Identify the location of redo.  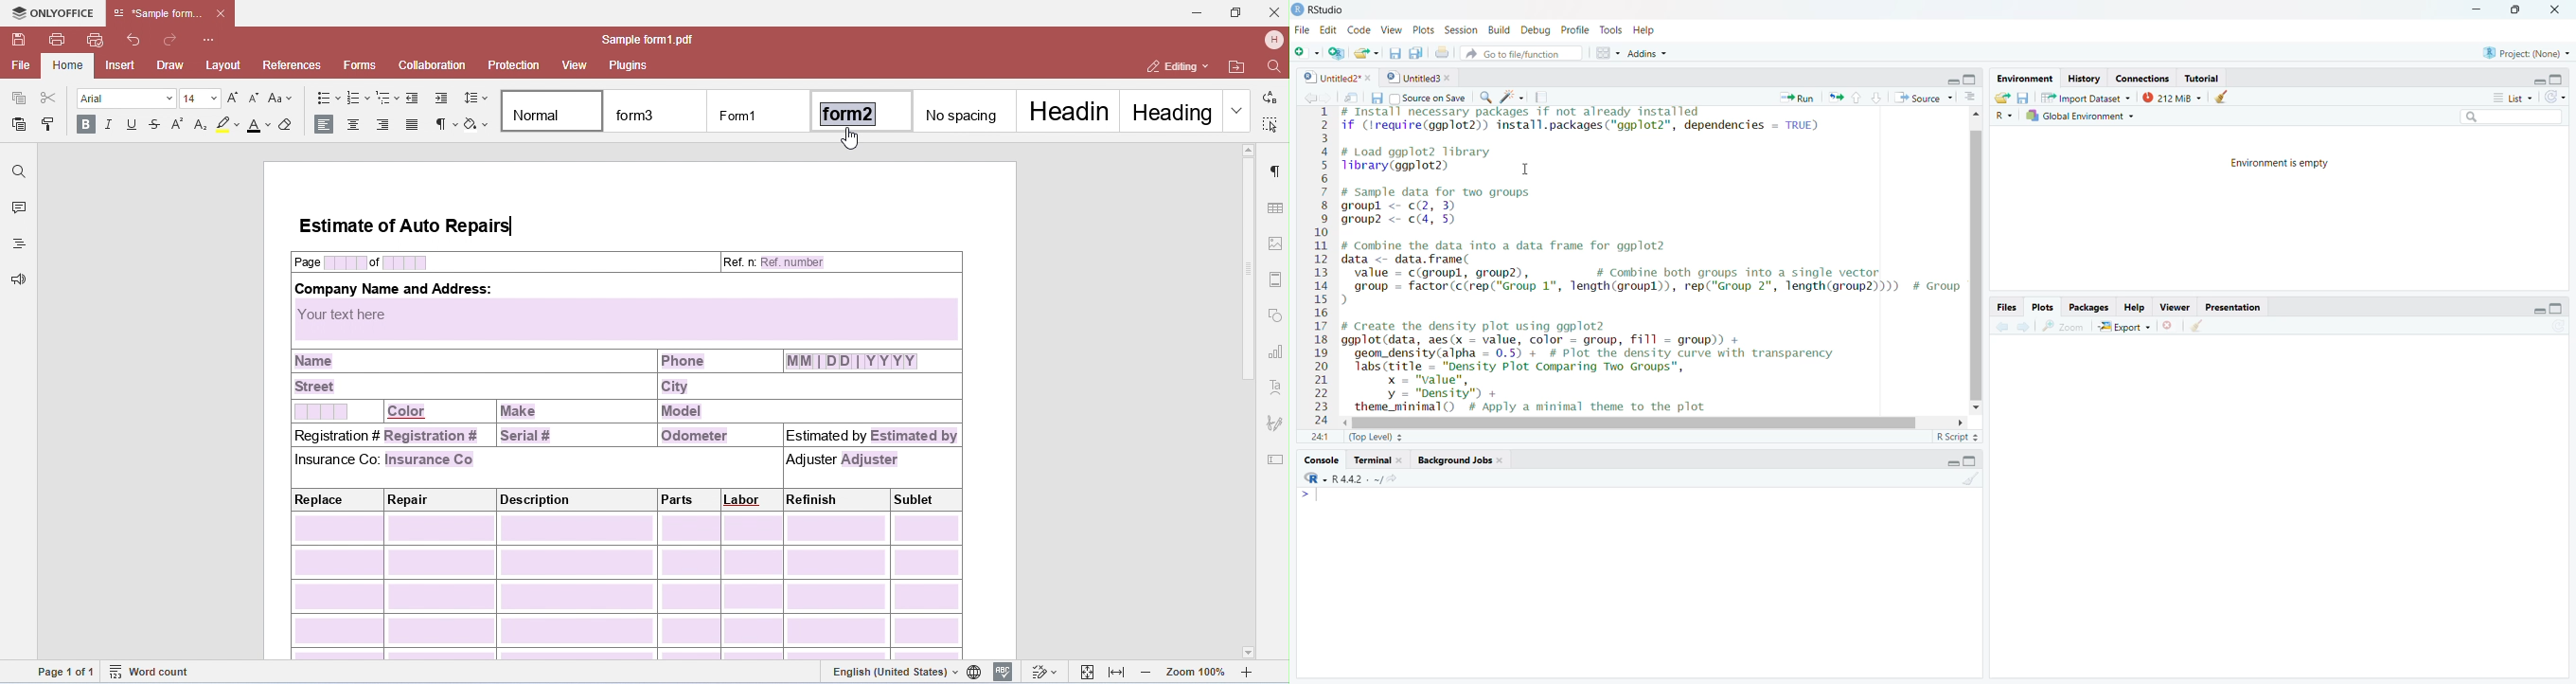
(2557, 98).